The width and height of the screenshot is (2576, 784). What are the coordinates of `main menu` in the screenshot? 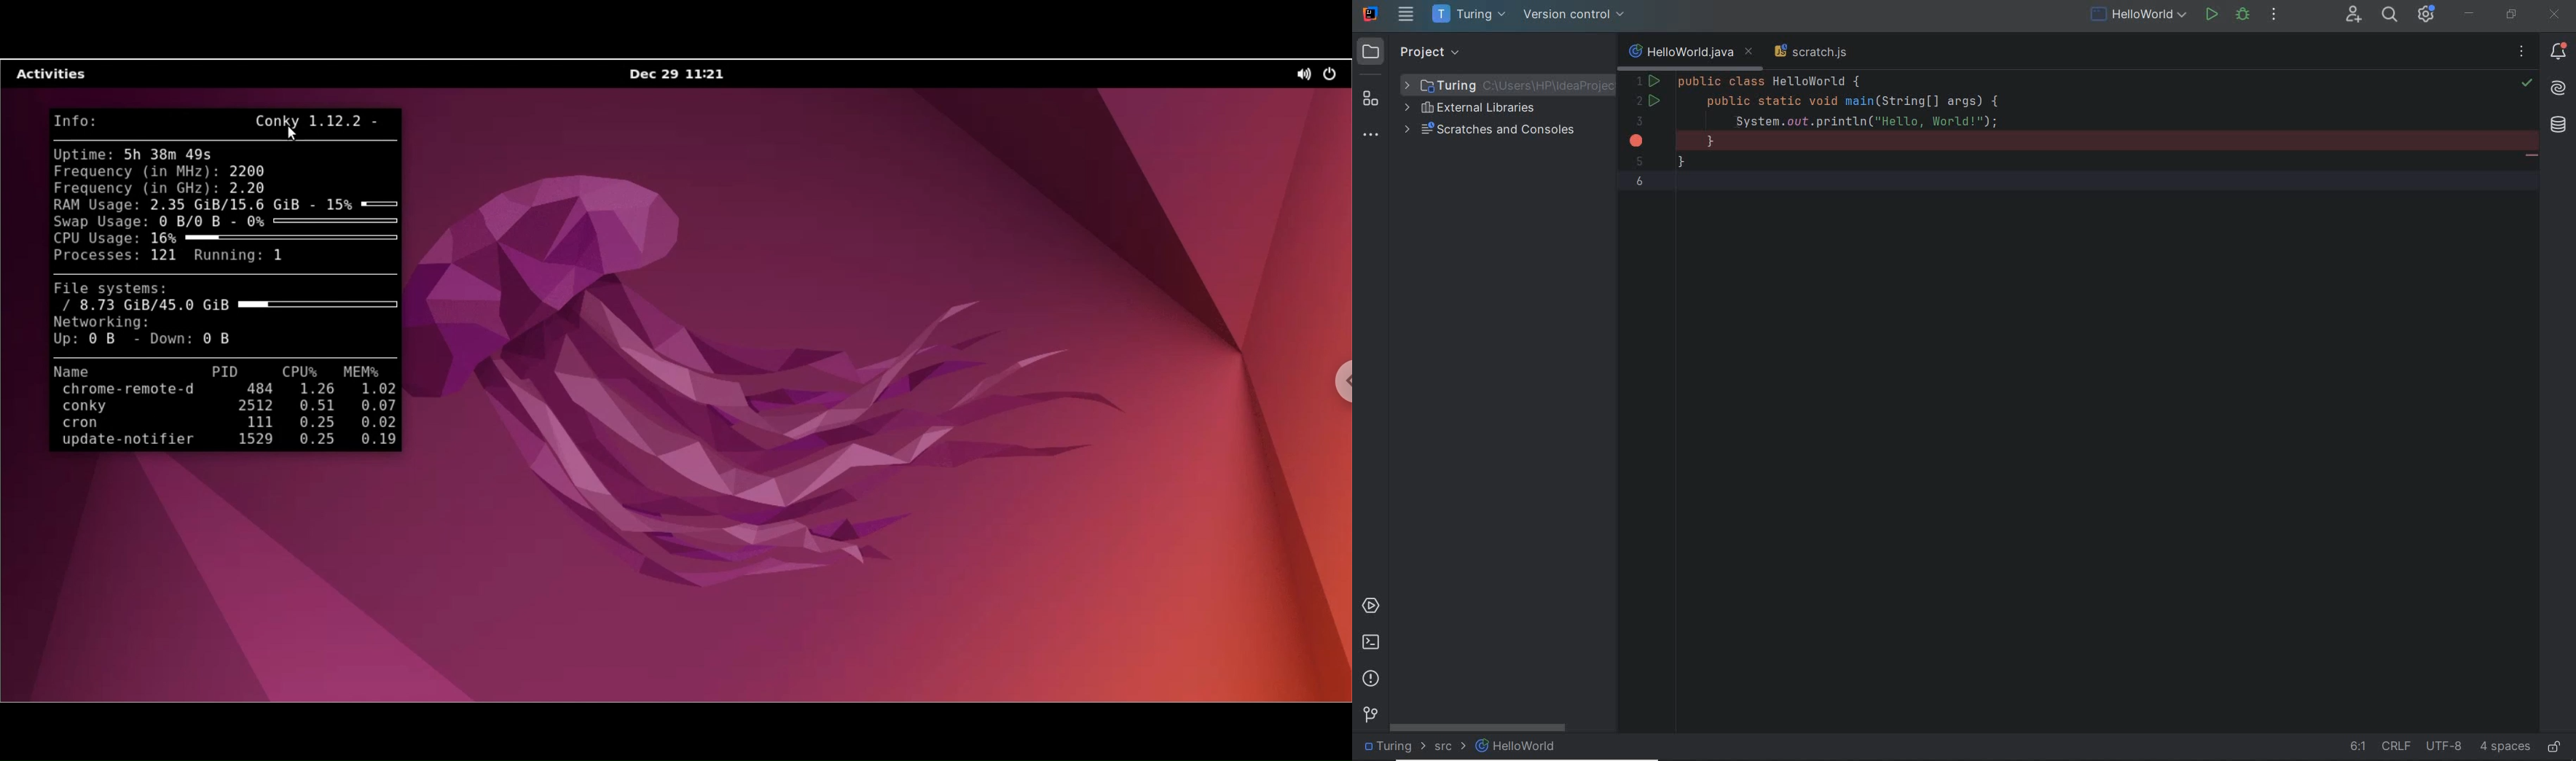 It's located at (1406, 16).